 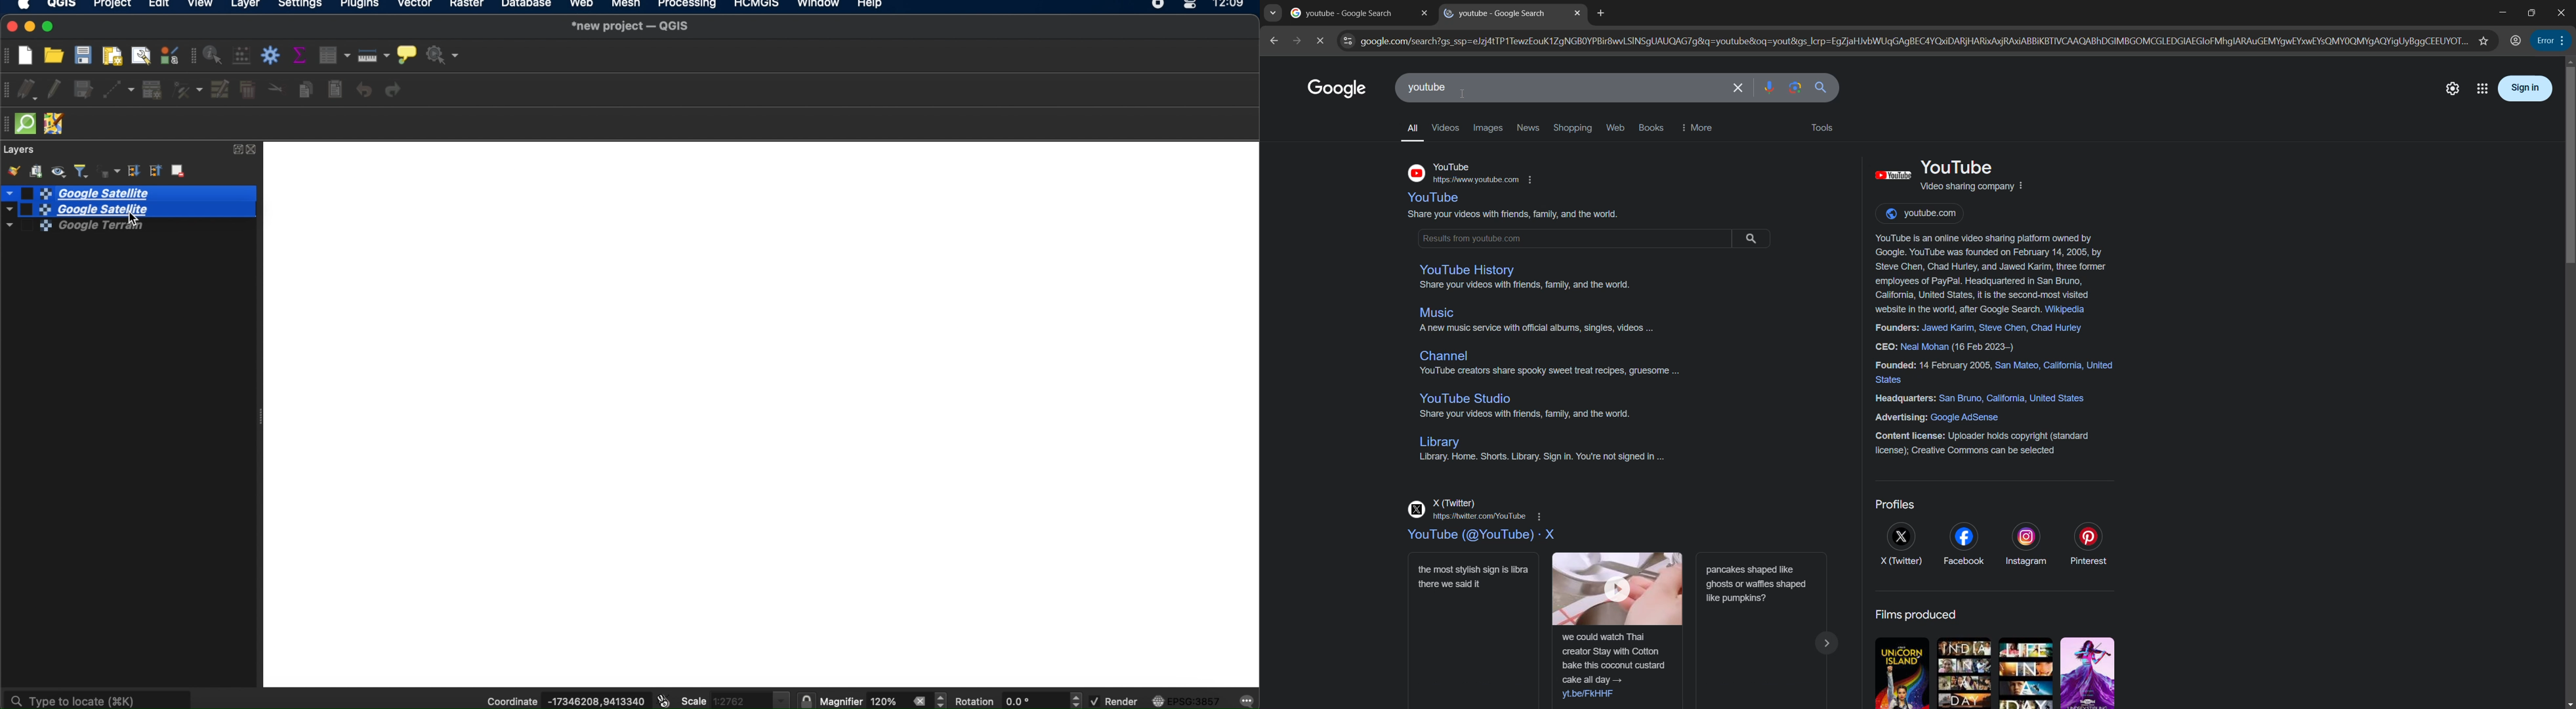 I want to click on edit, so click(x=158, y=6).